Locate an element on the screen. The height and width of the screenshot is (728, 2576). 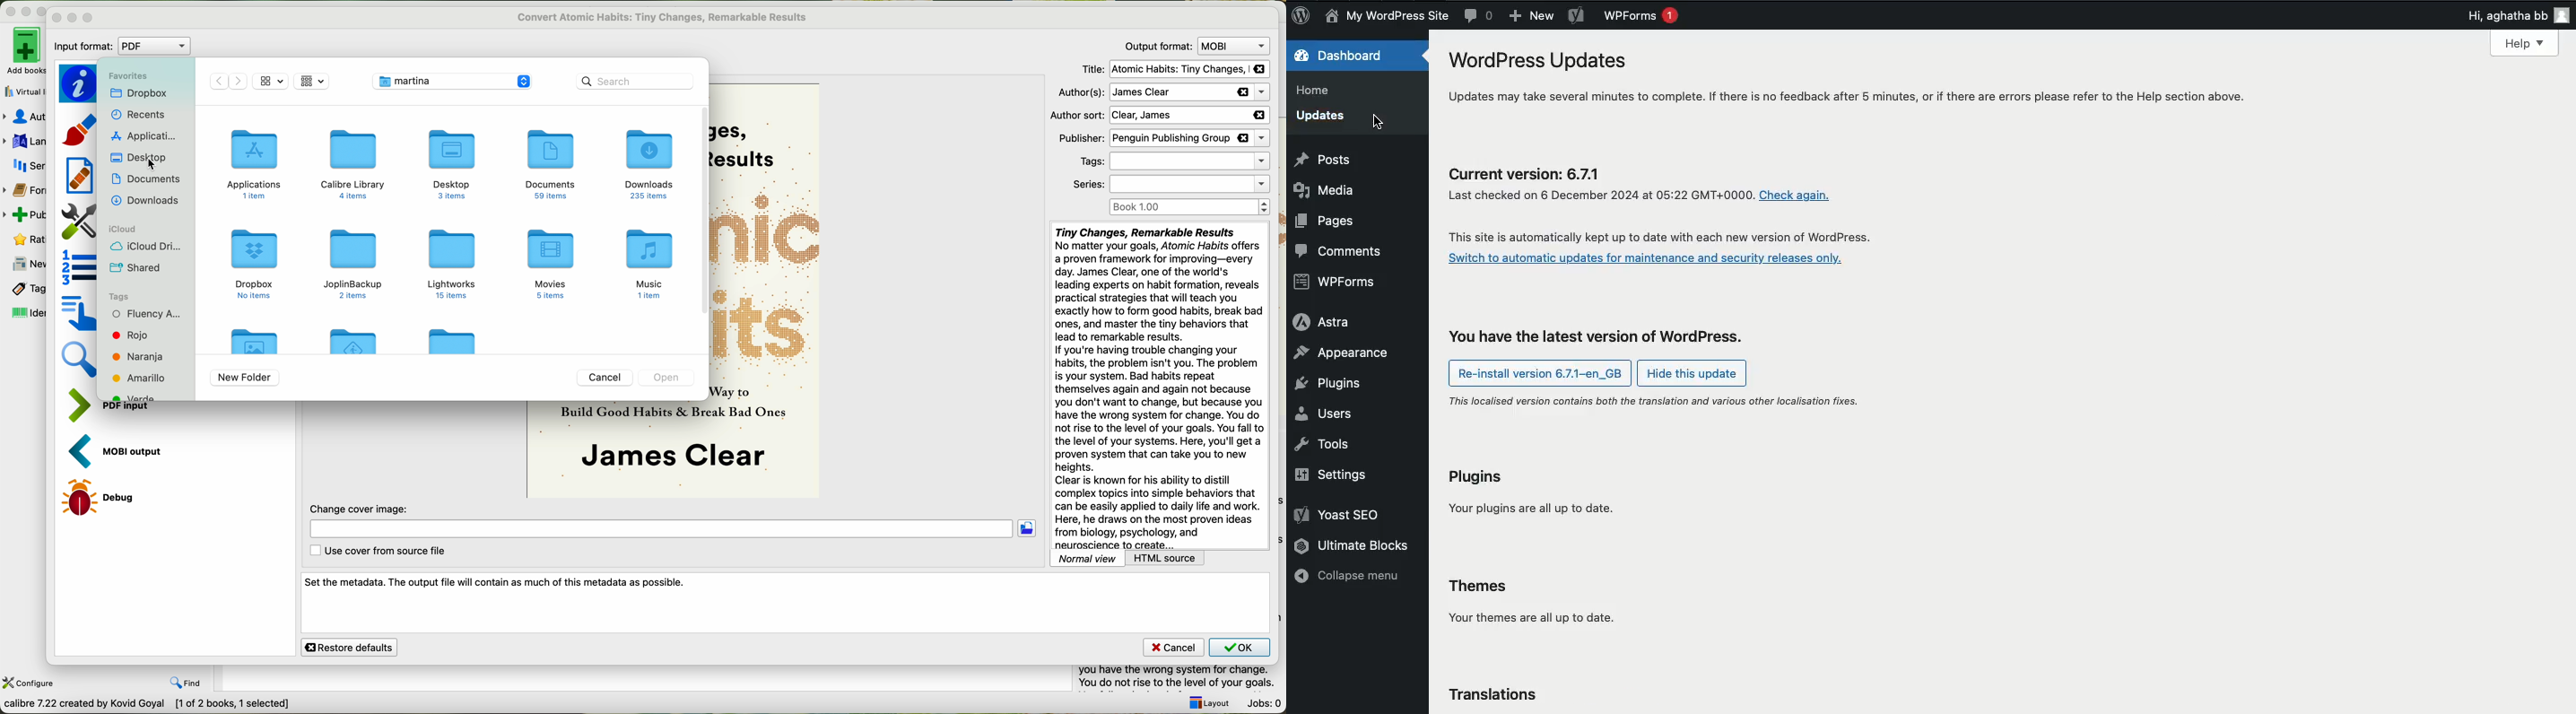
input is located at coordinates (134, 409).